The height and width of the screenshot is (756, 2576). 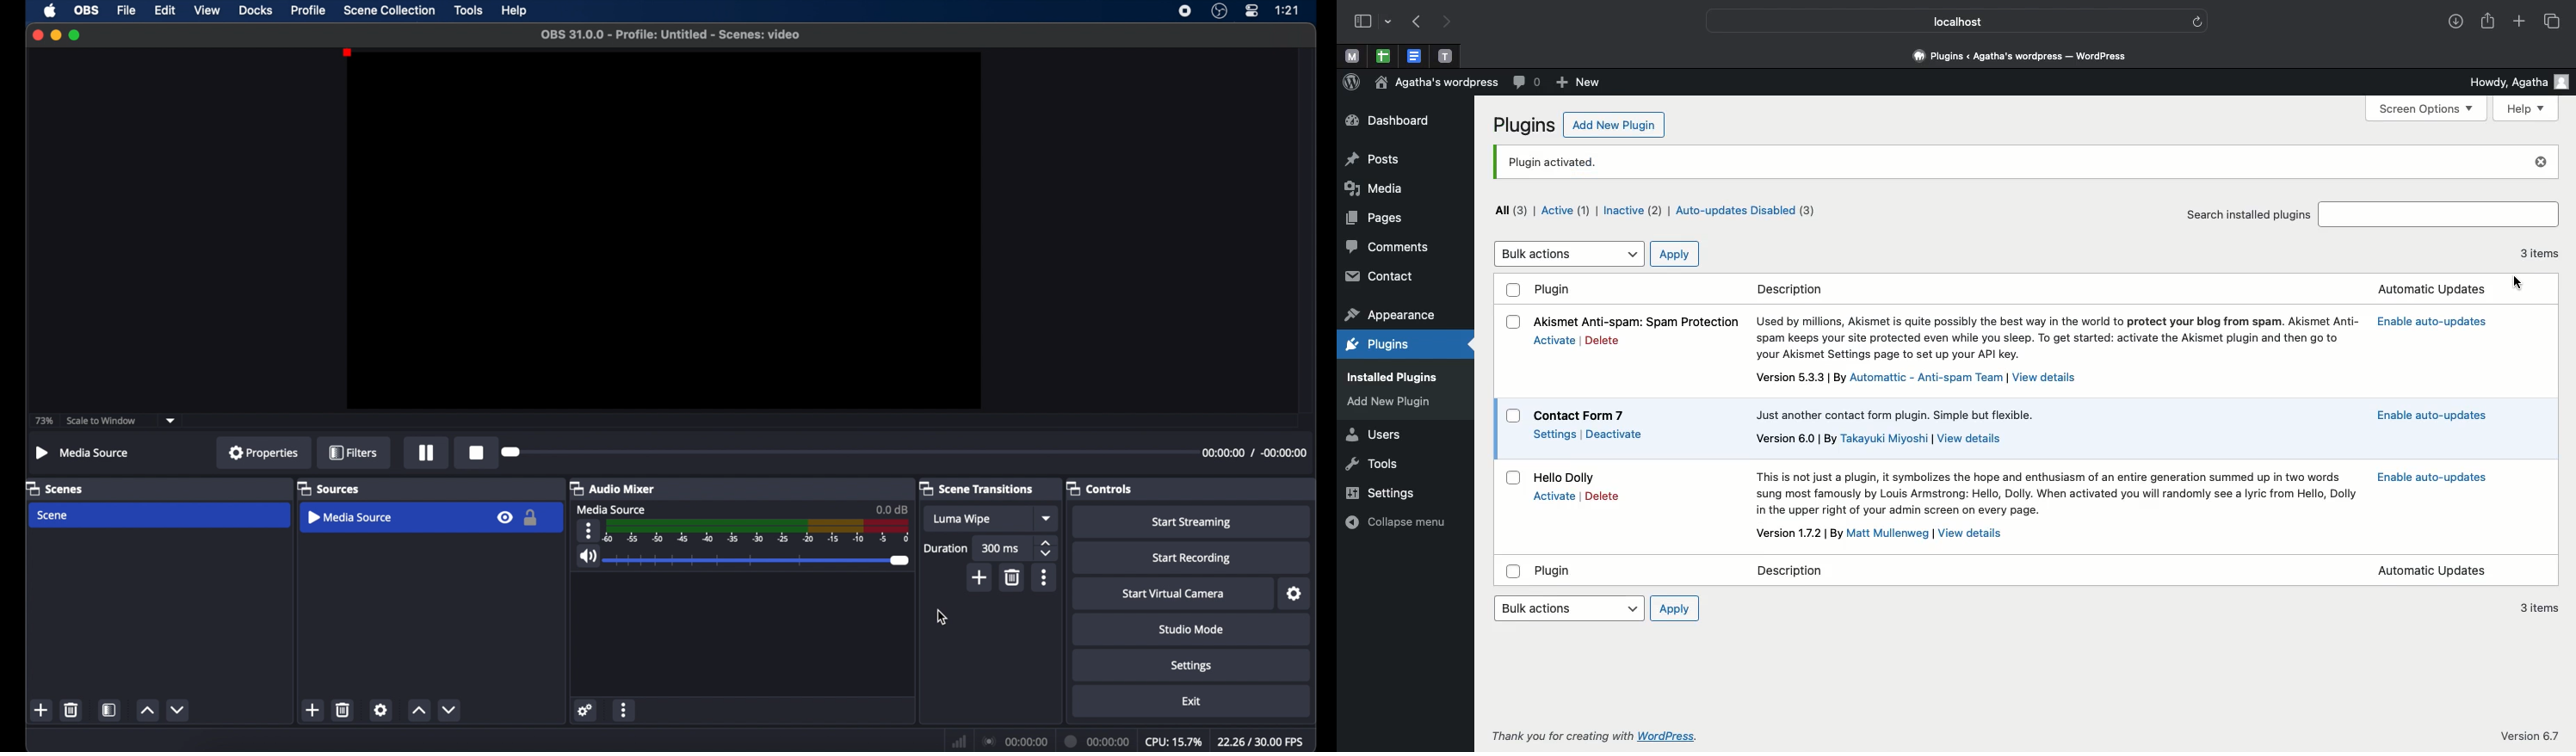 I want to click on view, so click(x=209, y=11).